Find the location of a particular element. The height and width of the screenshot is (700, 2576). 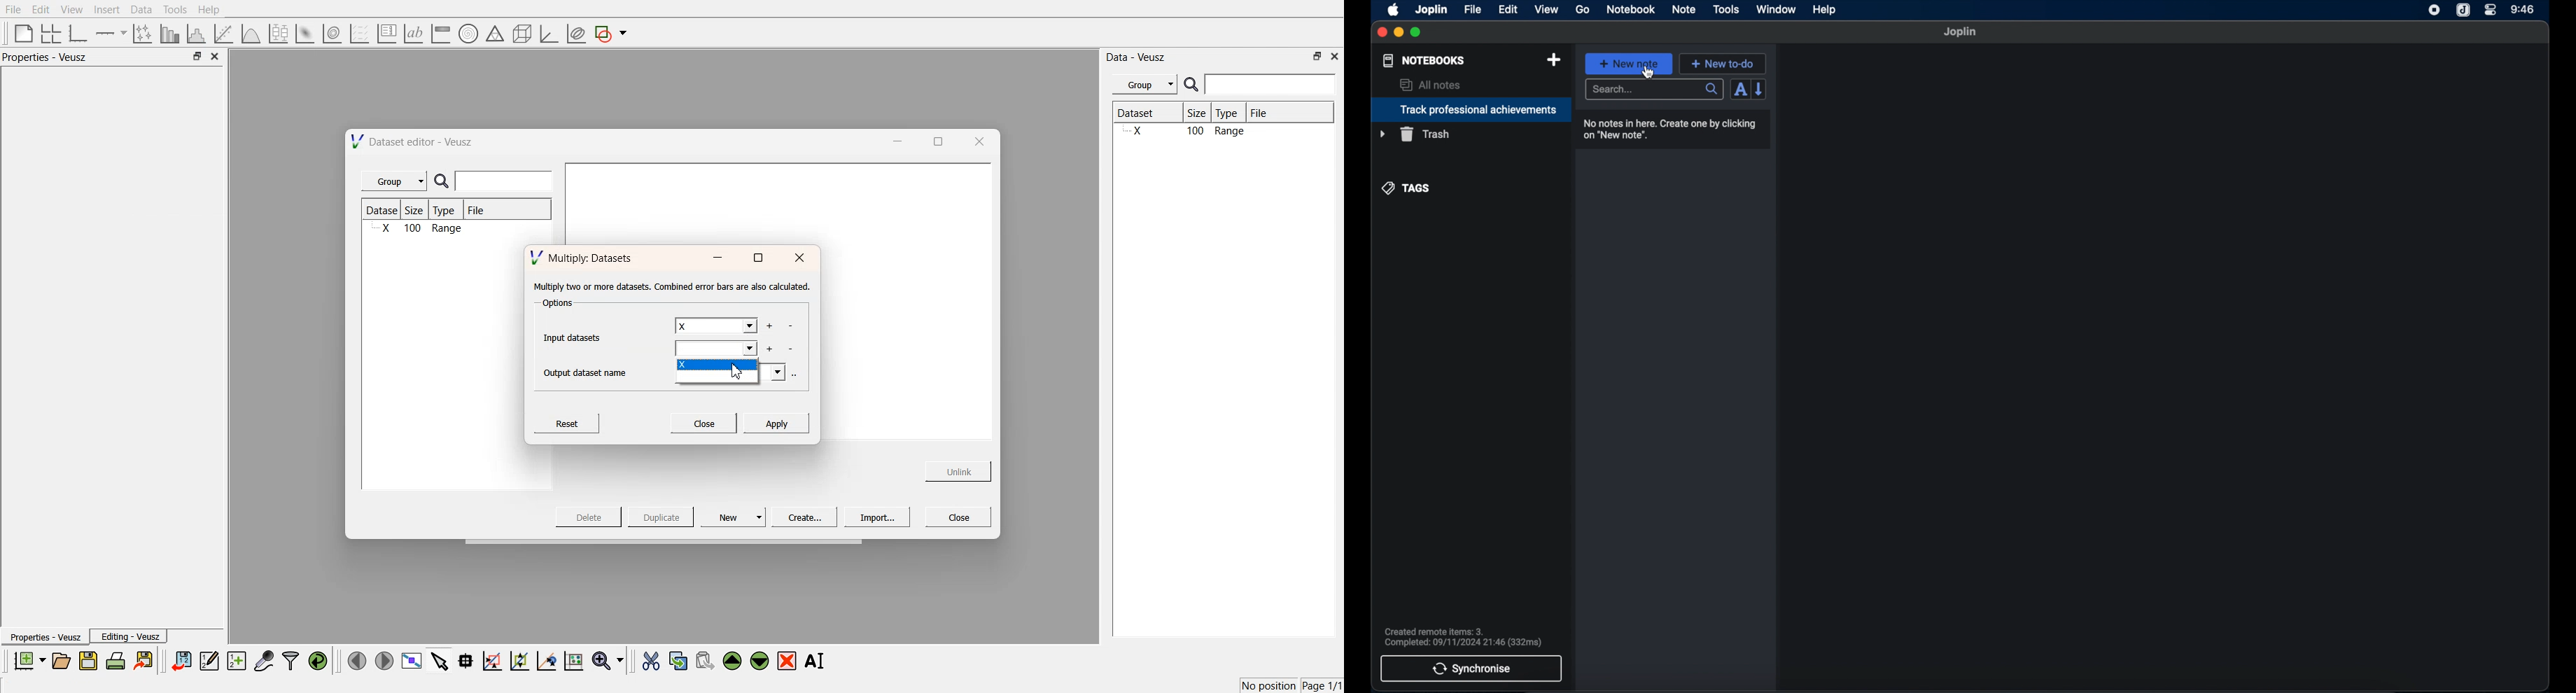

joplin is located at coordinates (1961, 32).